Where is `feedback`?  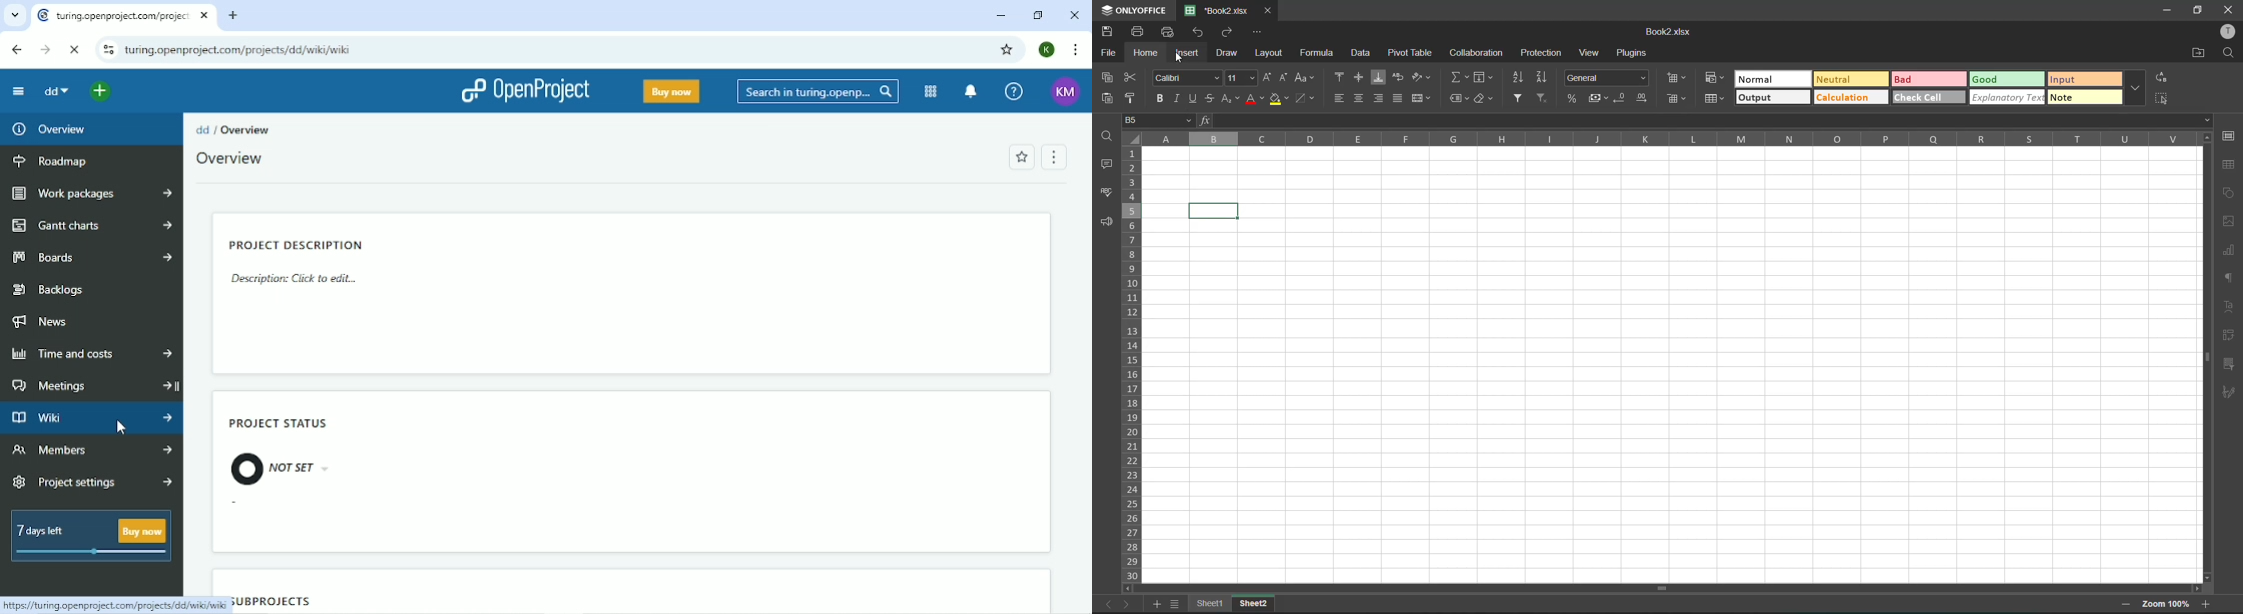 feedback is located at coordinates (1108, 223).